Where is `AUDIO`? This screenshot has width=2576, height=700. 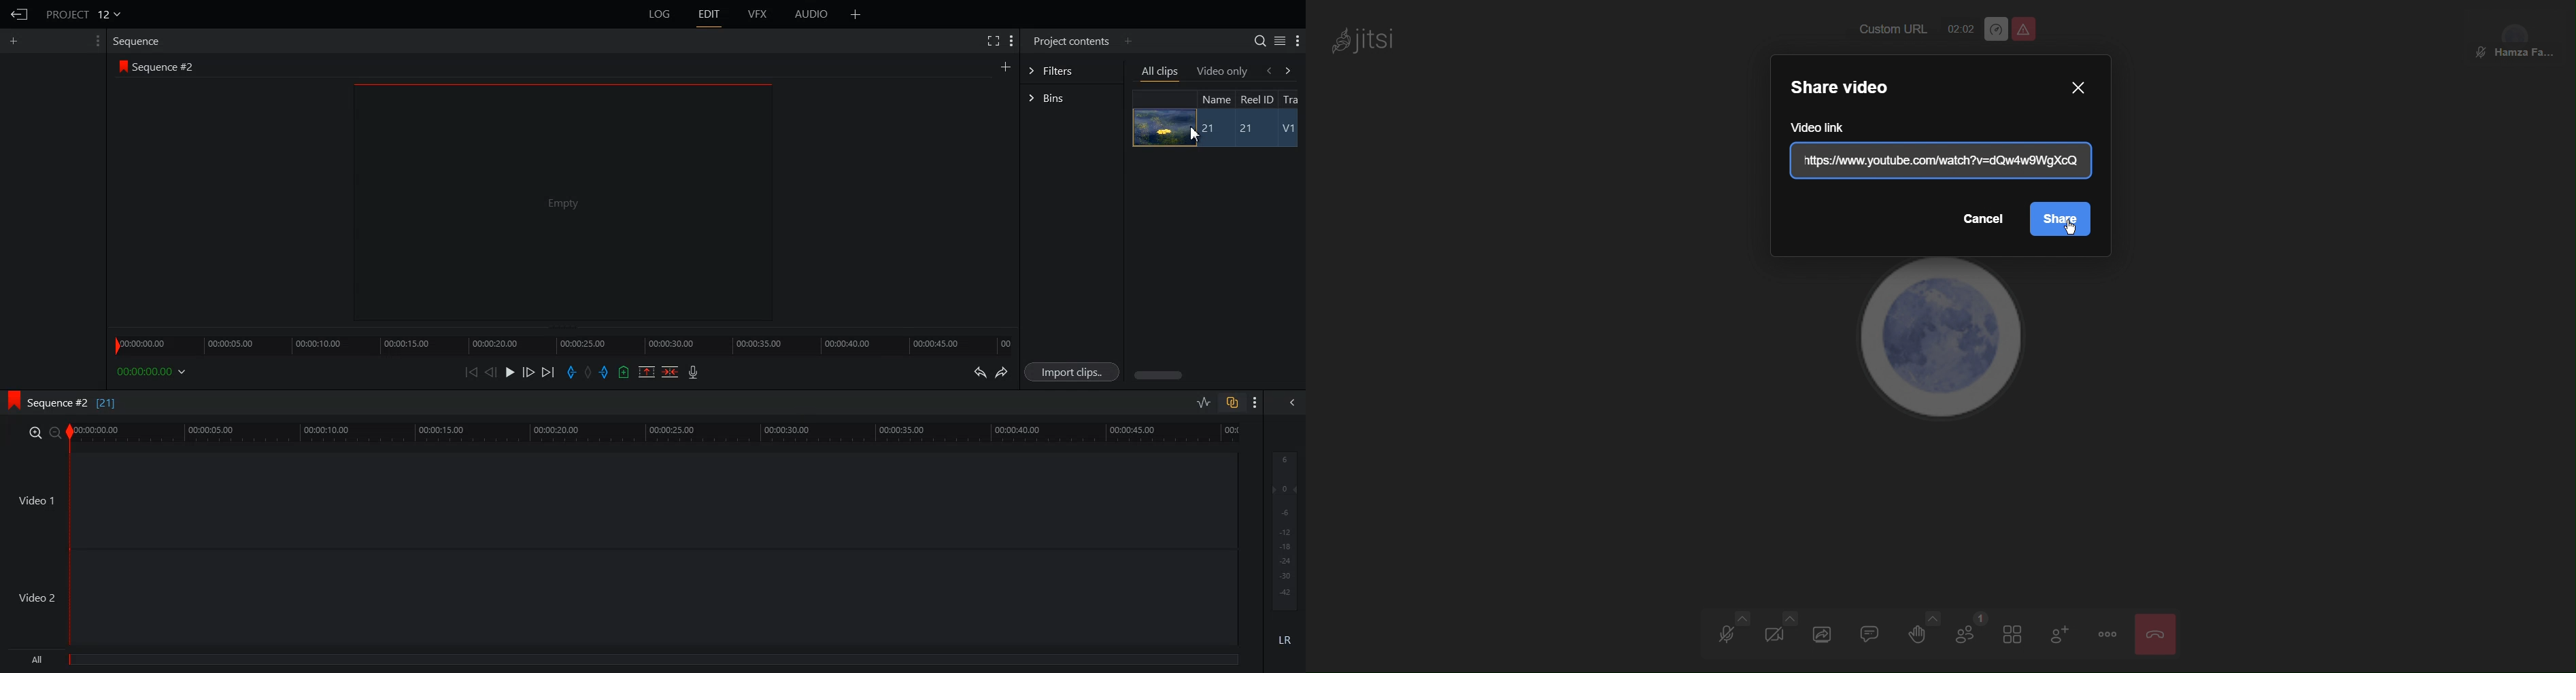 AUDIO is located at coordinates (813, 14).